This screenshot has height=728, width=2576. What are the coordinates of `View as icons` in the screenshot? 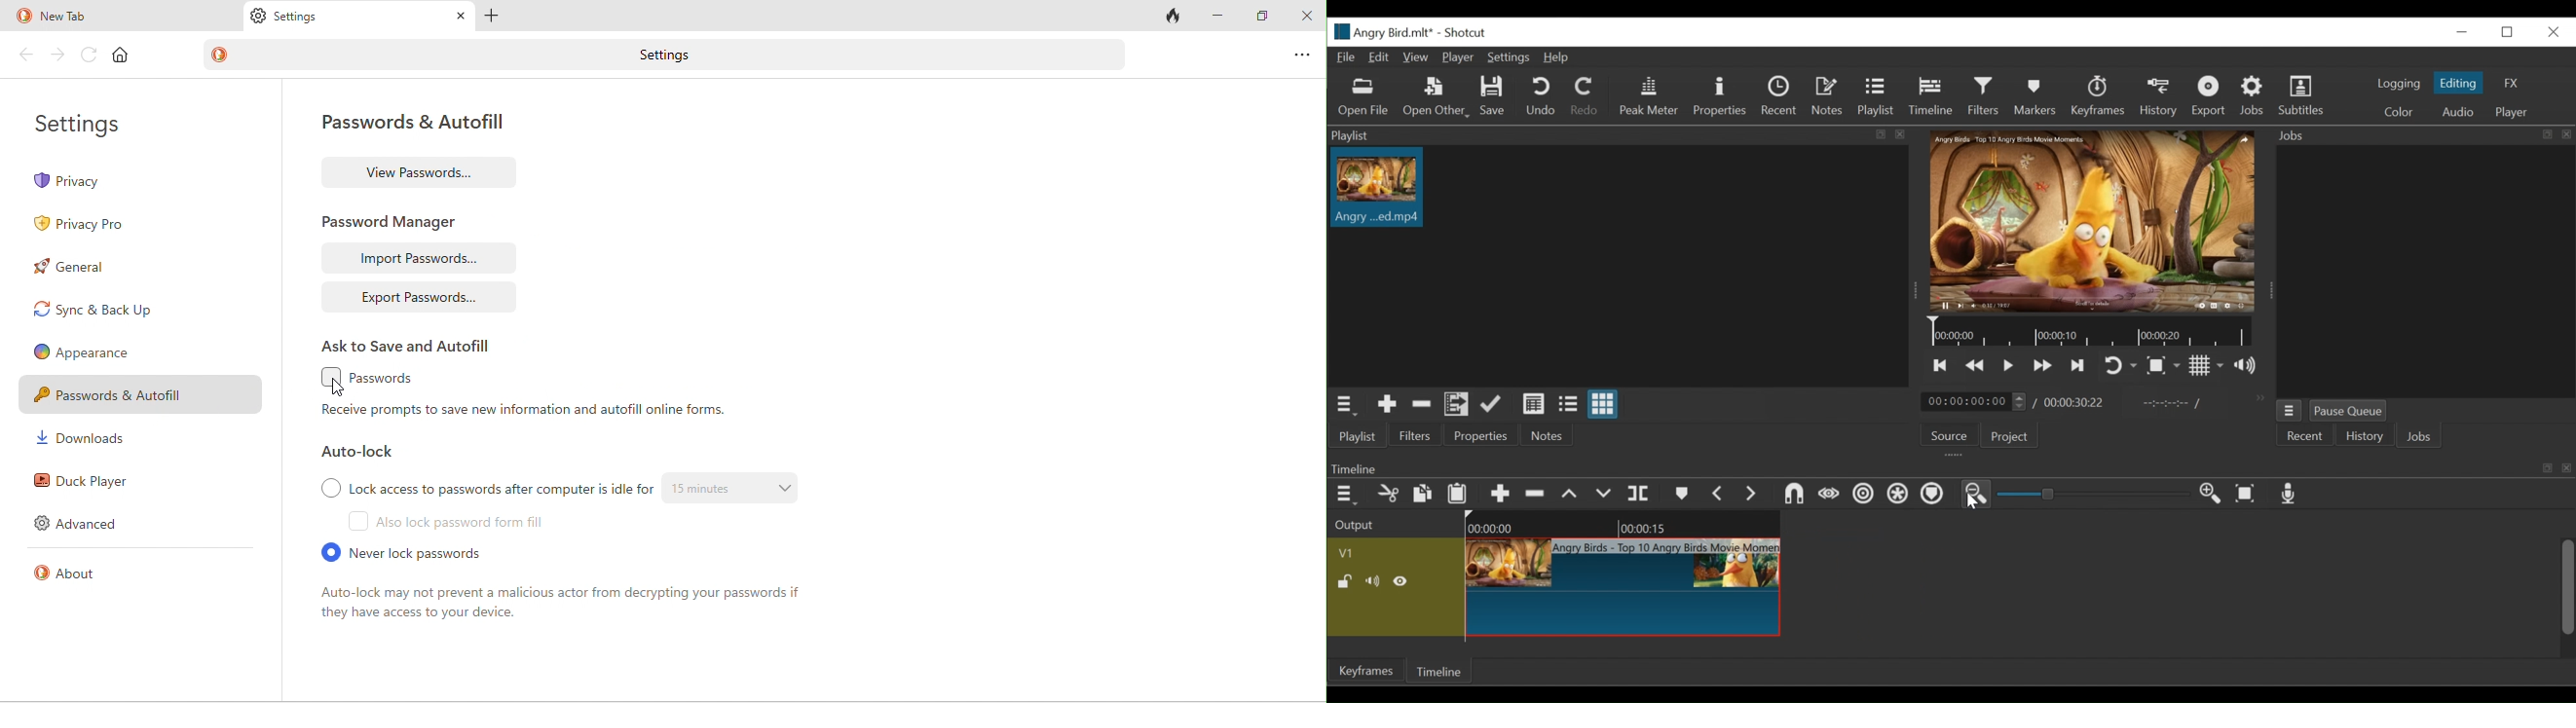 It's located at (1603, 404).